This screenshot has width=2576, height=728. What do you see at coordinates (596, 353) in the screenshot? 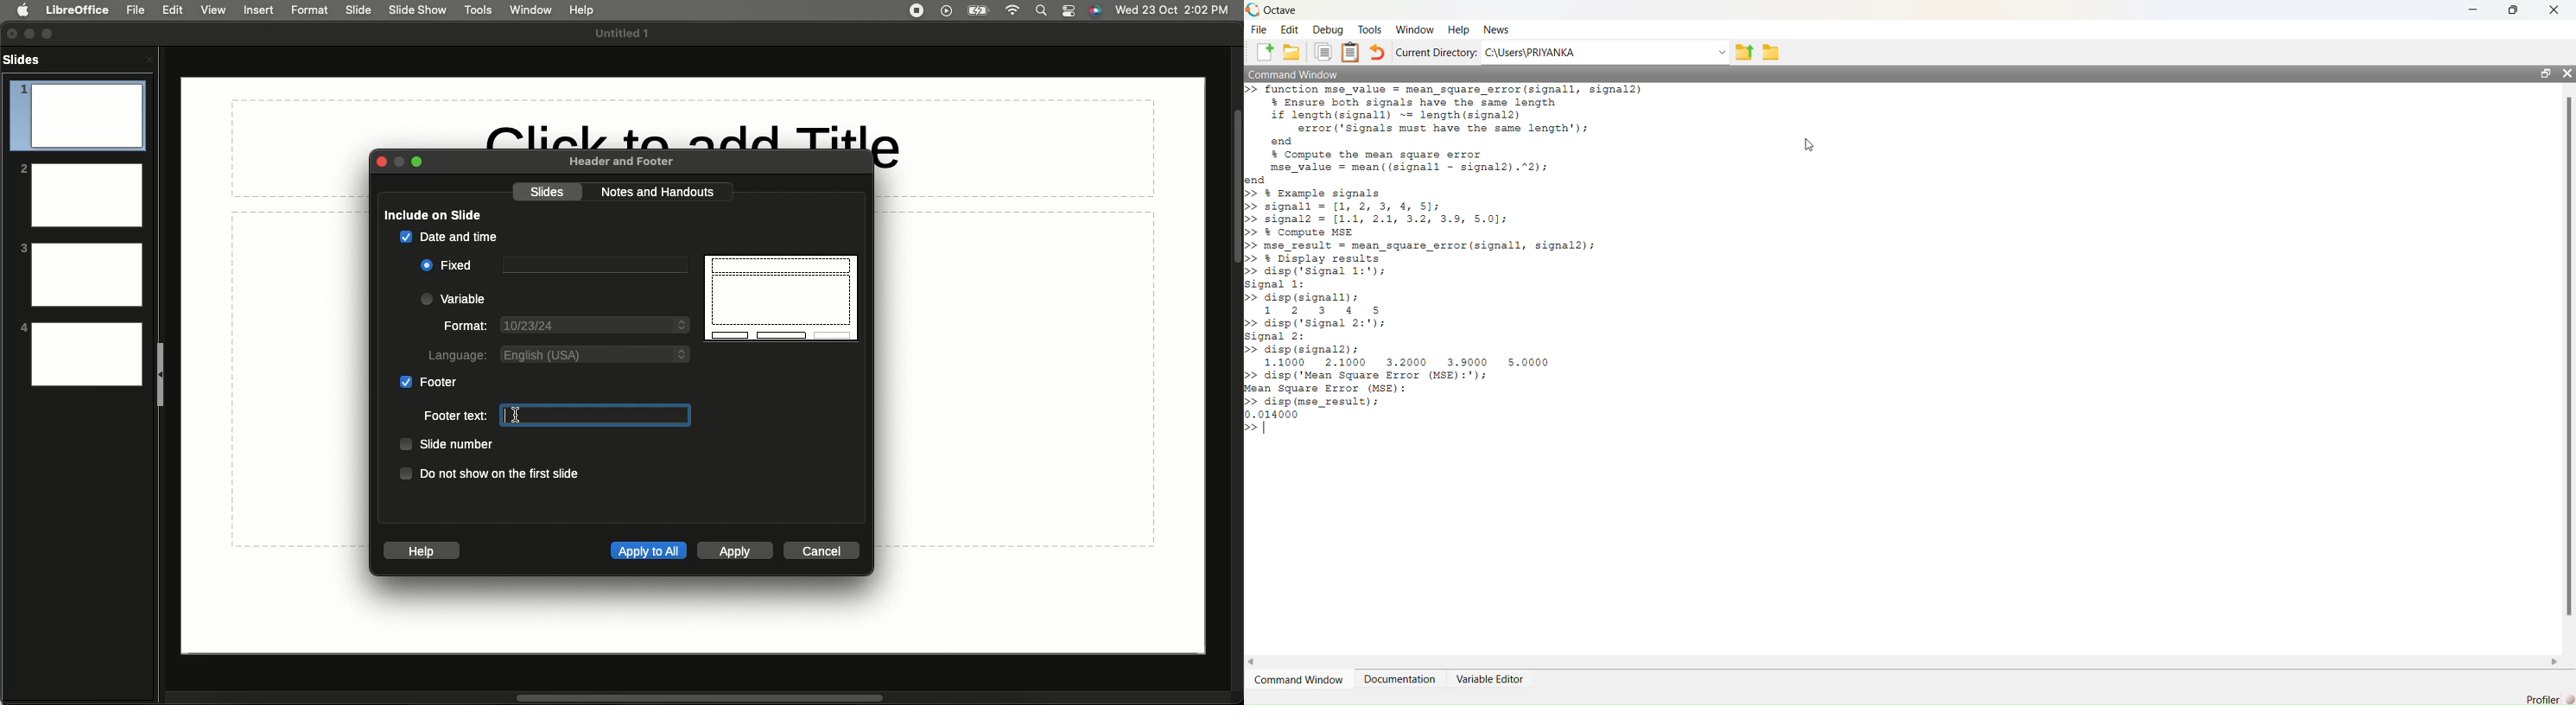
I see `English` at bounding box center [596, 353].